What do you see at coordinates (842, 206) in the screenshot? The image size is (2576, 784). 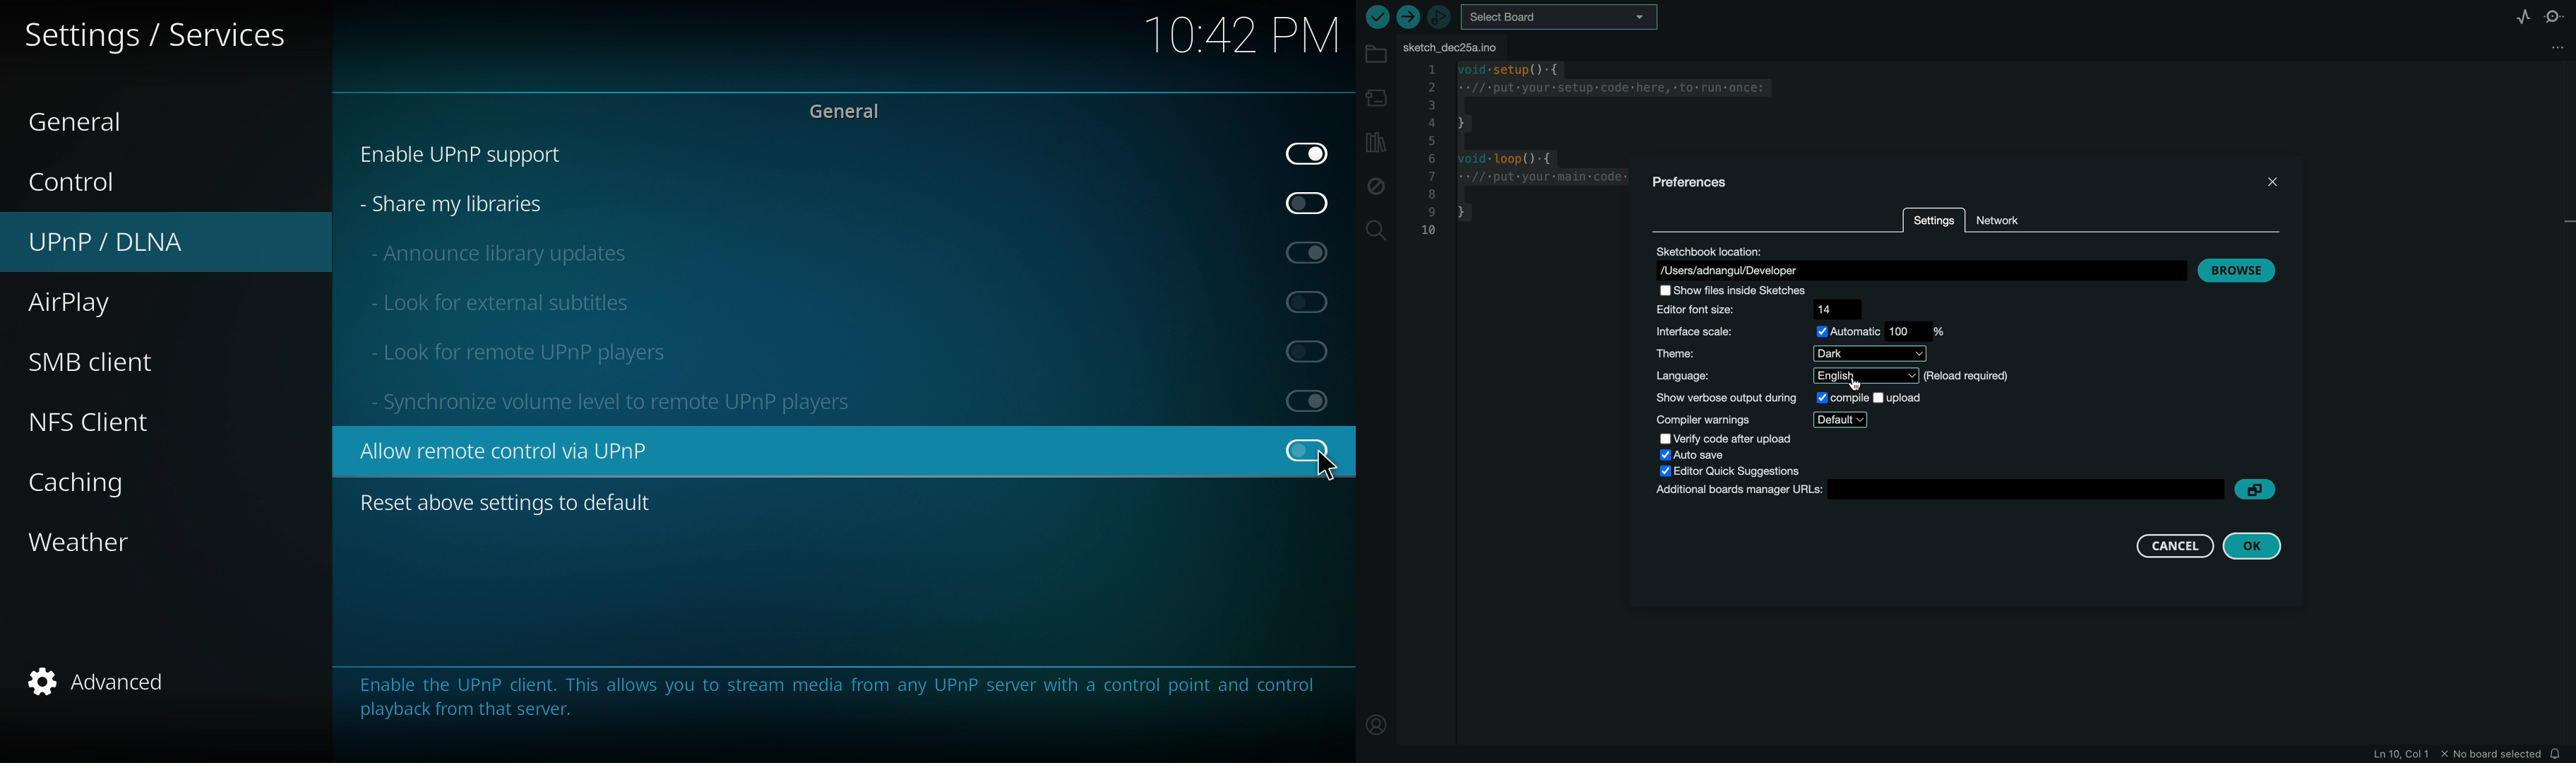 I see `share my libraries` at bounding box center [842, 206].